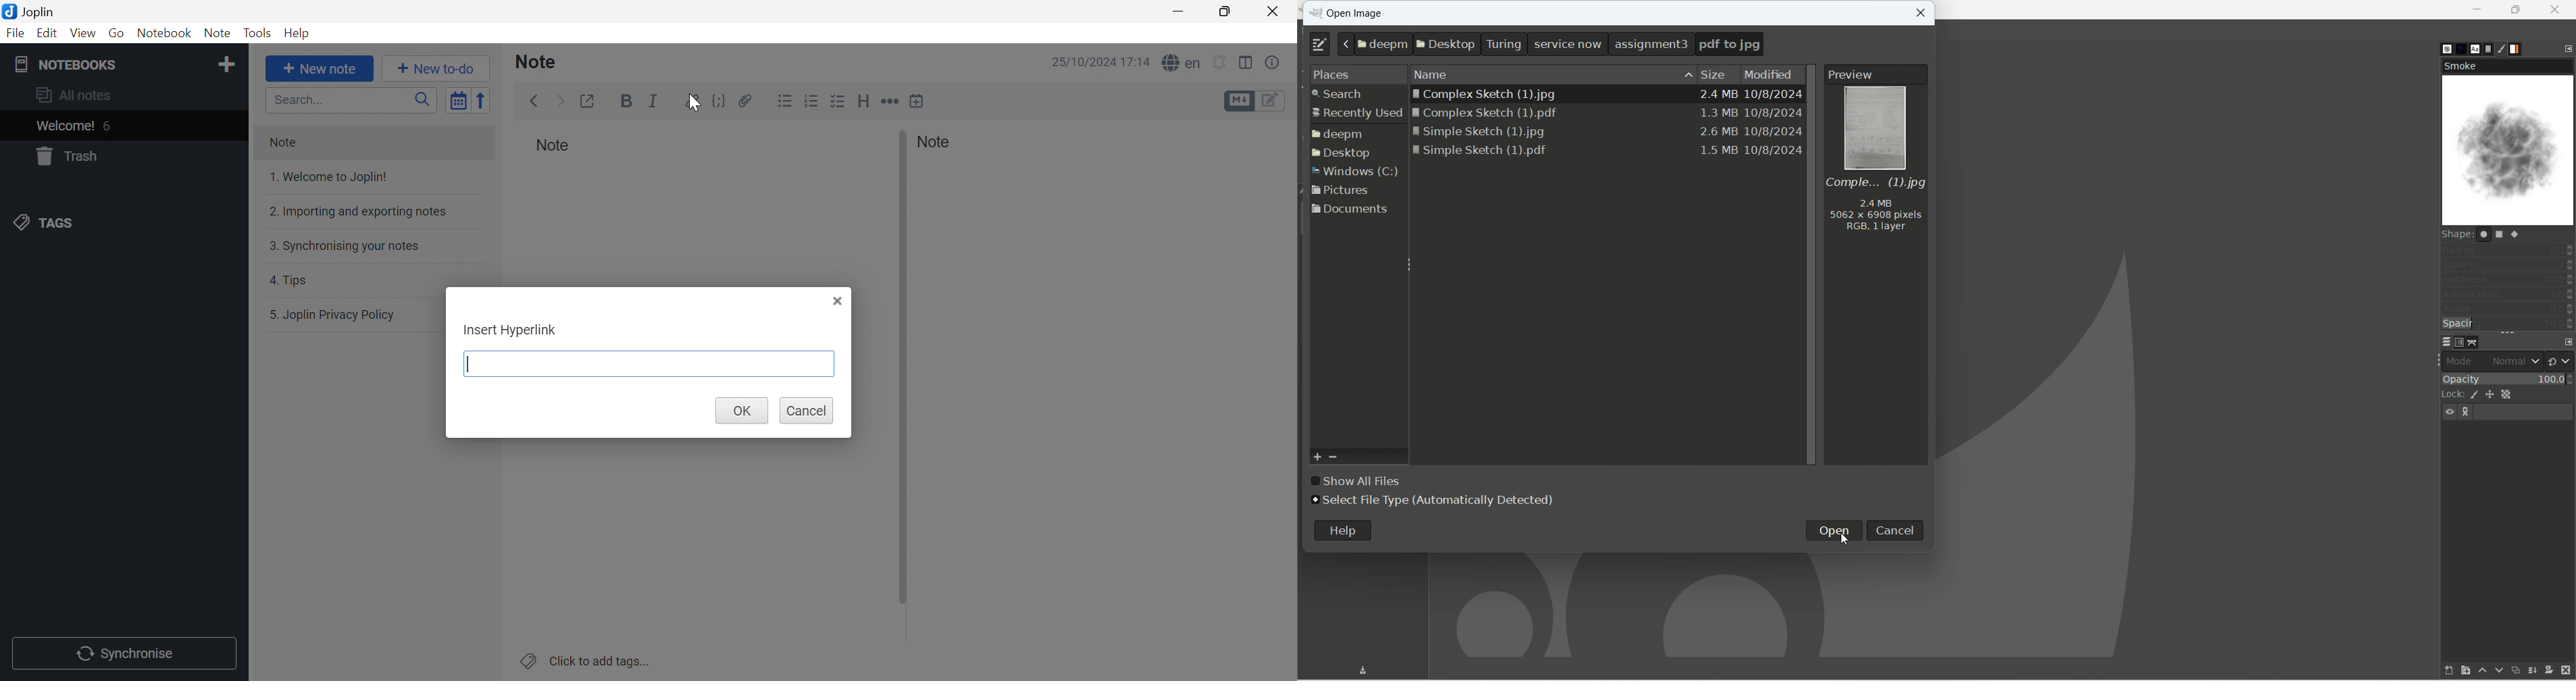 This screenshot has height=700, width=2576. Describe the element at coordinates (1608, 97) in the screenshot. I see `| Complex Sketch` at that location.